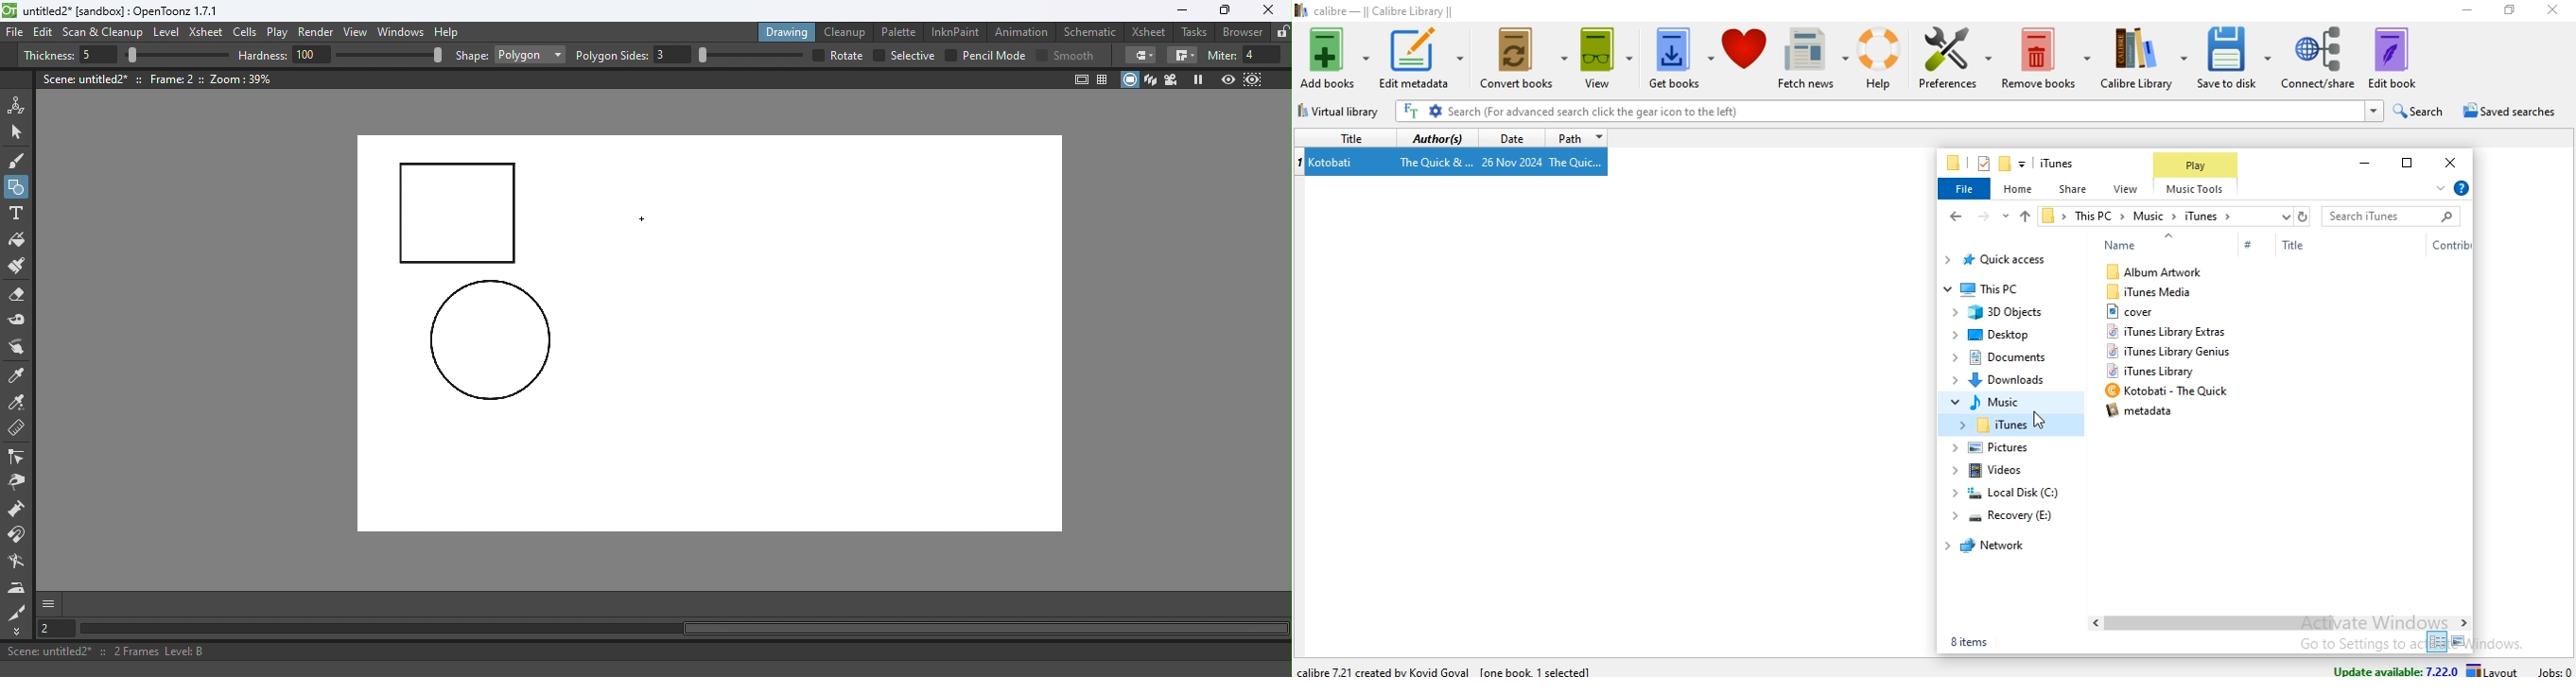 This screenshot has width=2576, height=700. I want to click on videos, so click(1998, 473).